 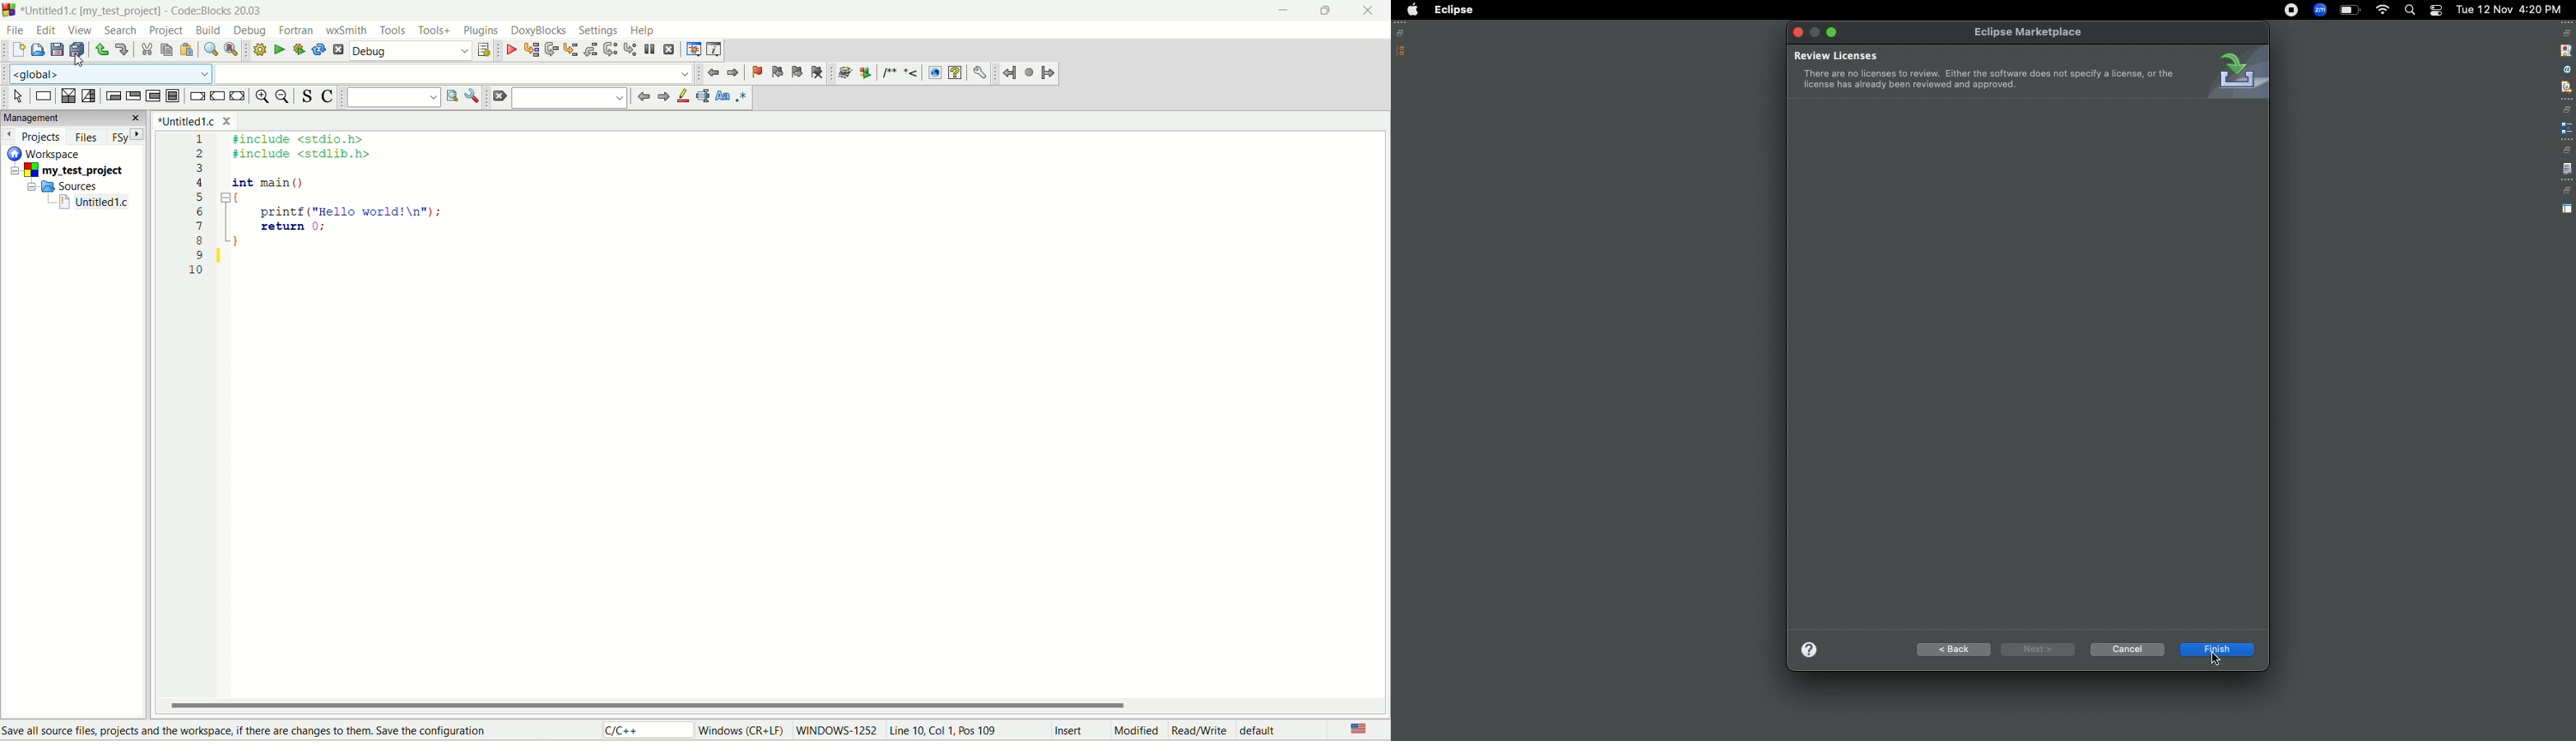 I want to click on sources, so click(x=68, y=187).